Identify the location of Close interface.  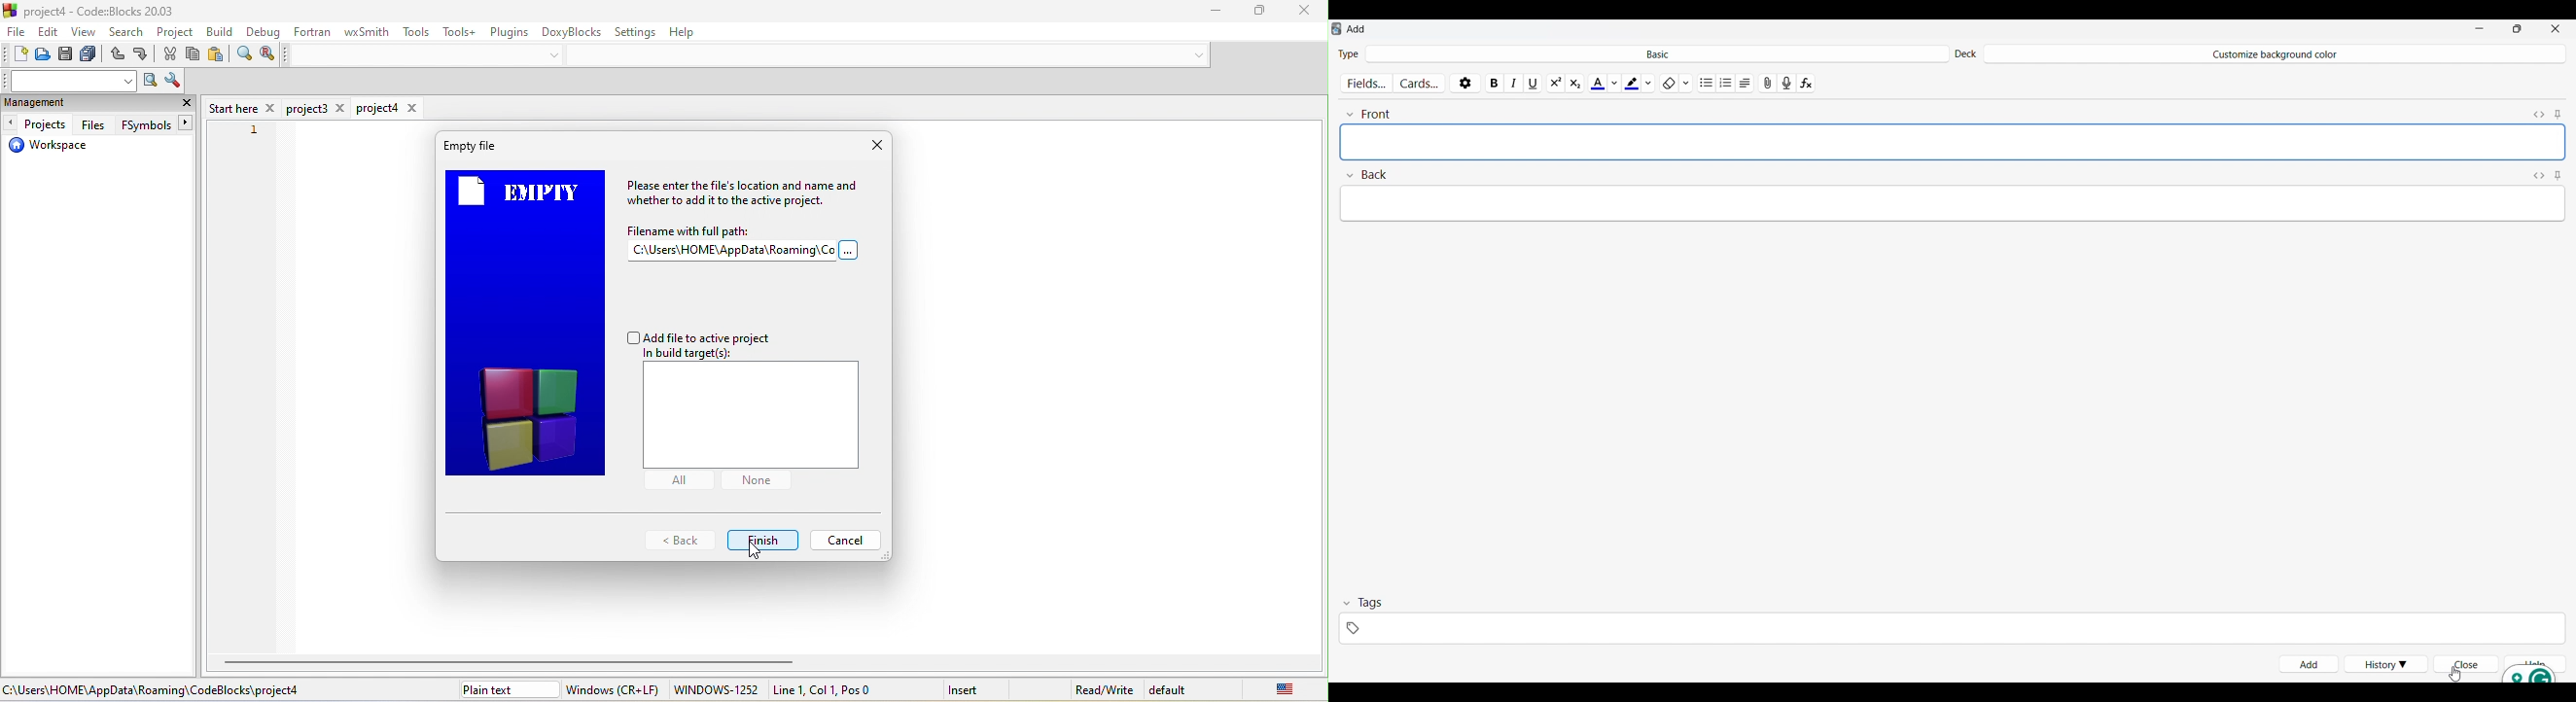
(2556, 28).